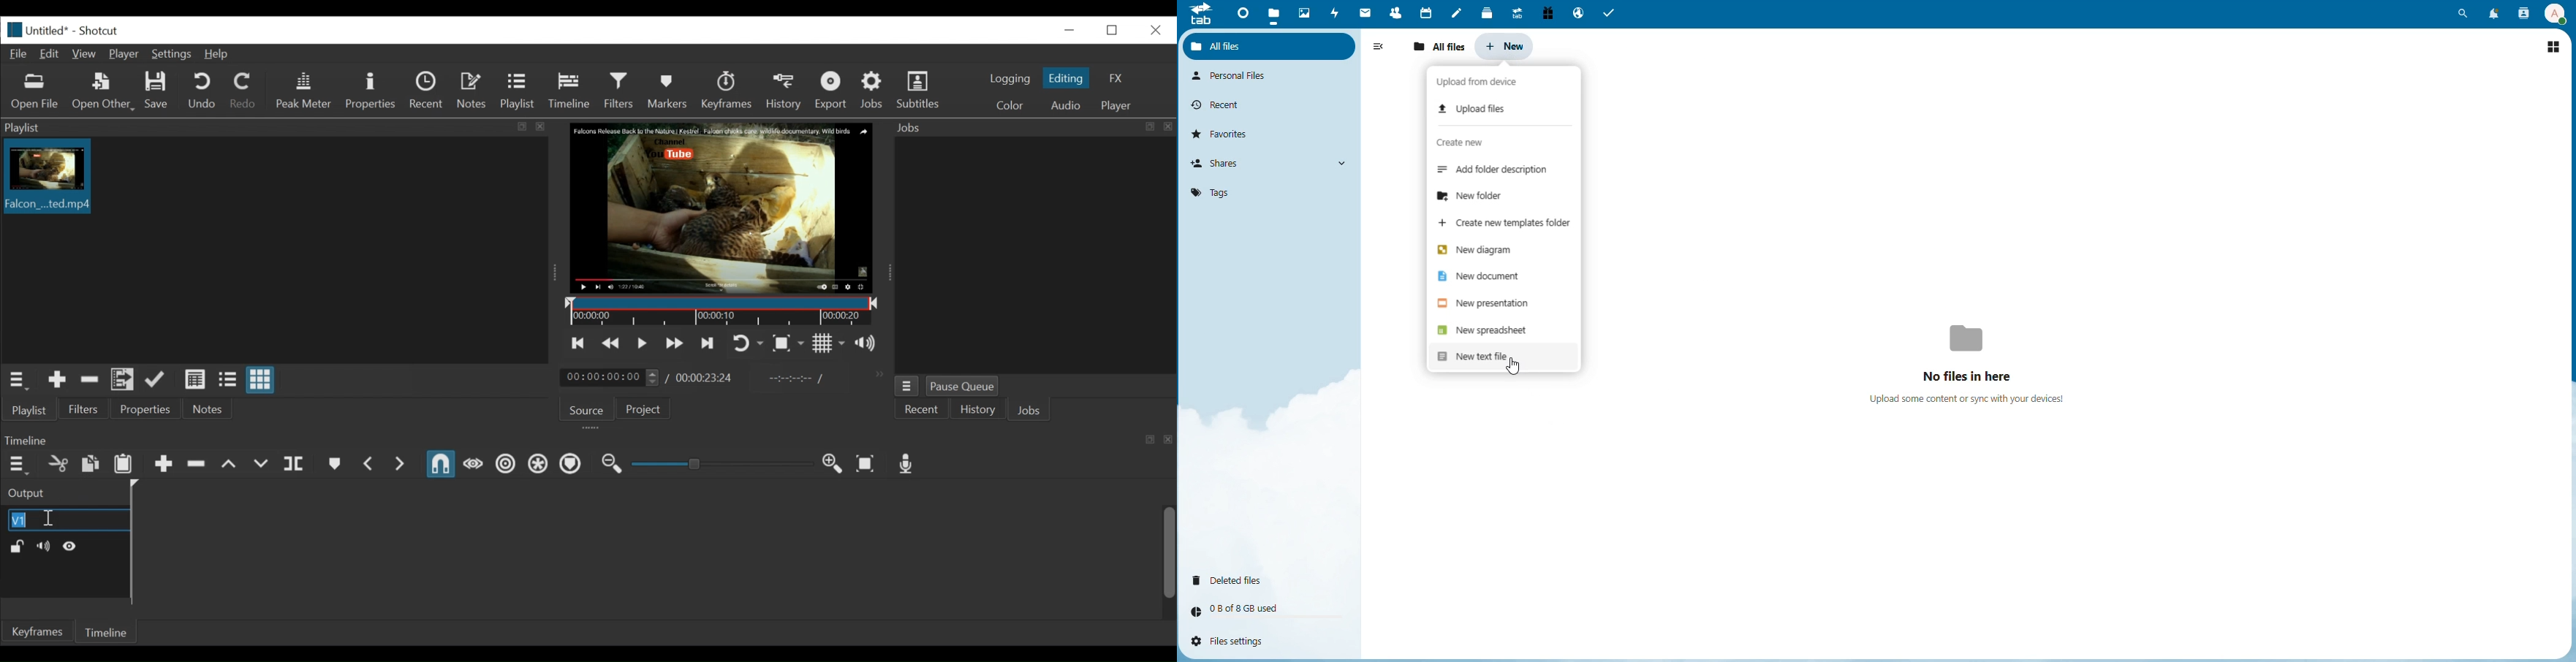 This screenshot has height=672, width=2576. I want to click on Create or Edit Marker, so click(334, 464).